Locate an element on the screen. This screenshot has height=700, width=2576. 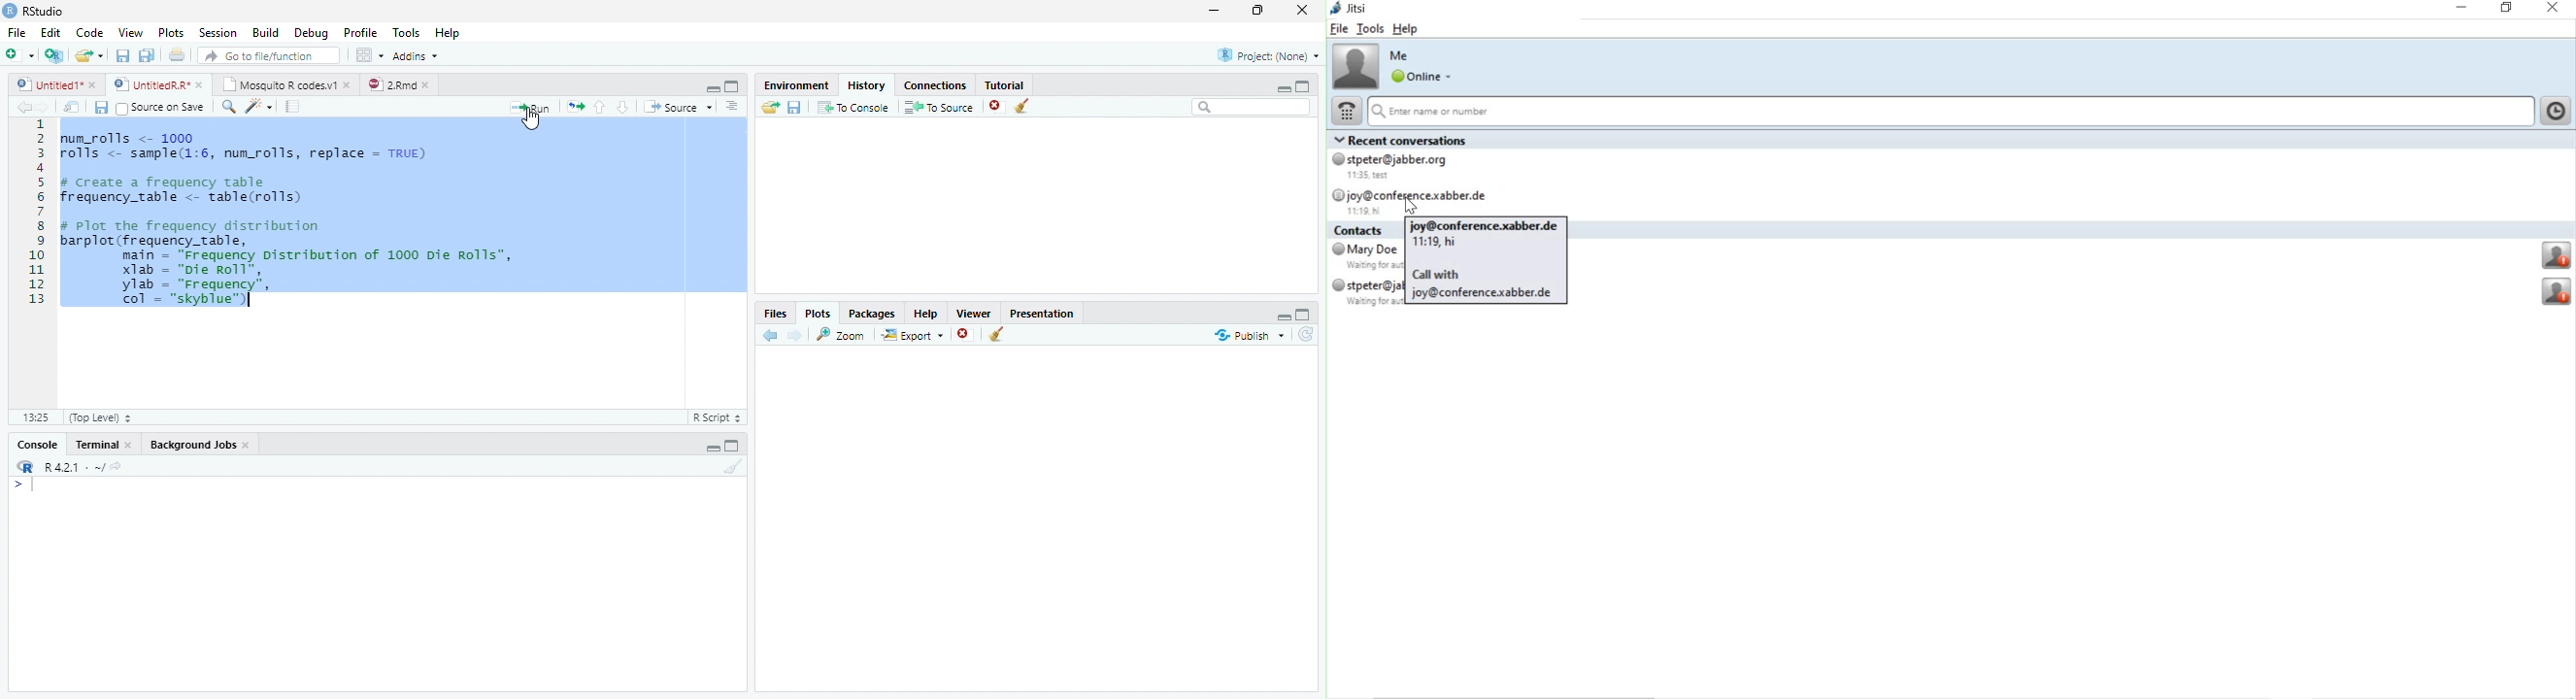
Next Source Location is located at coordinates (44, 106).